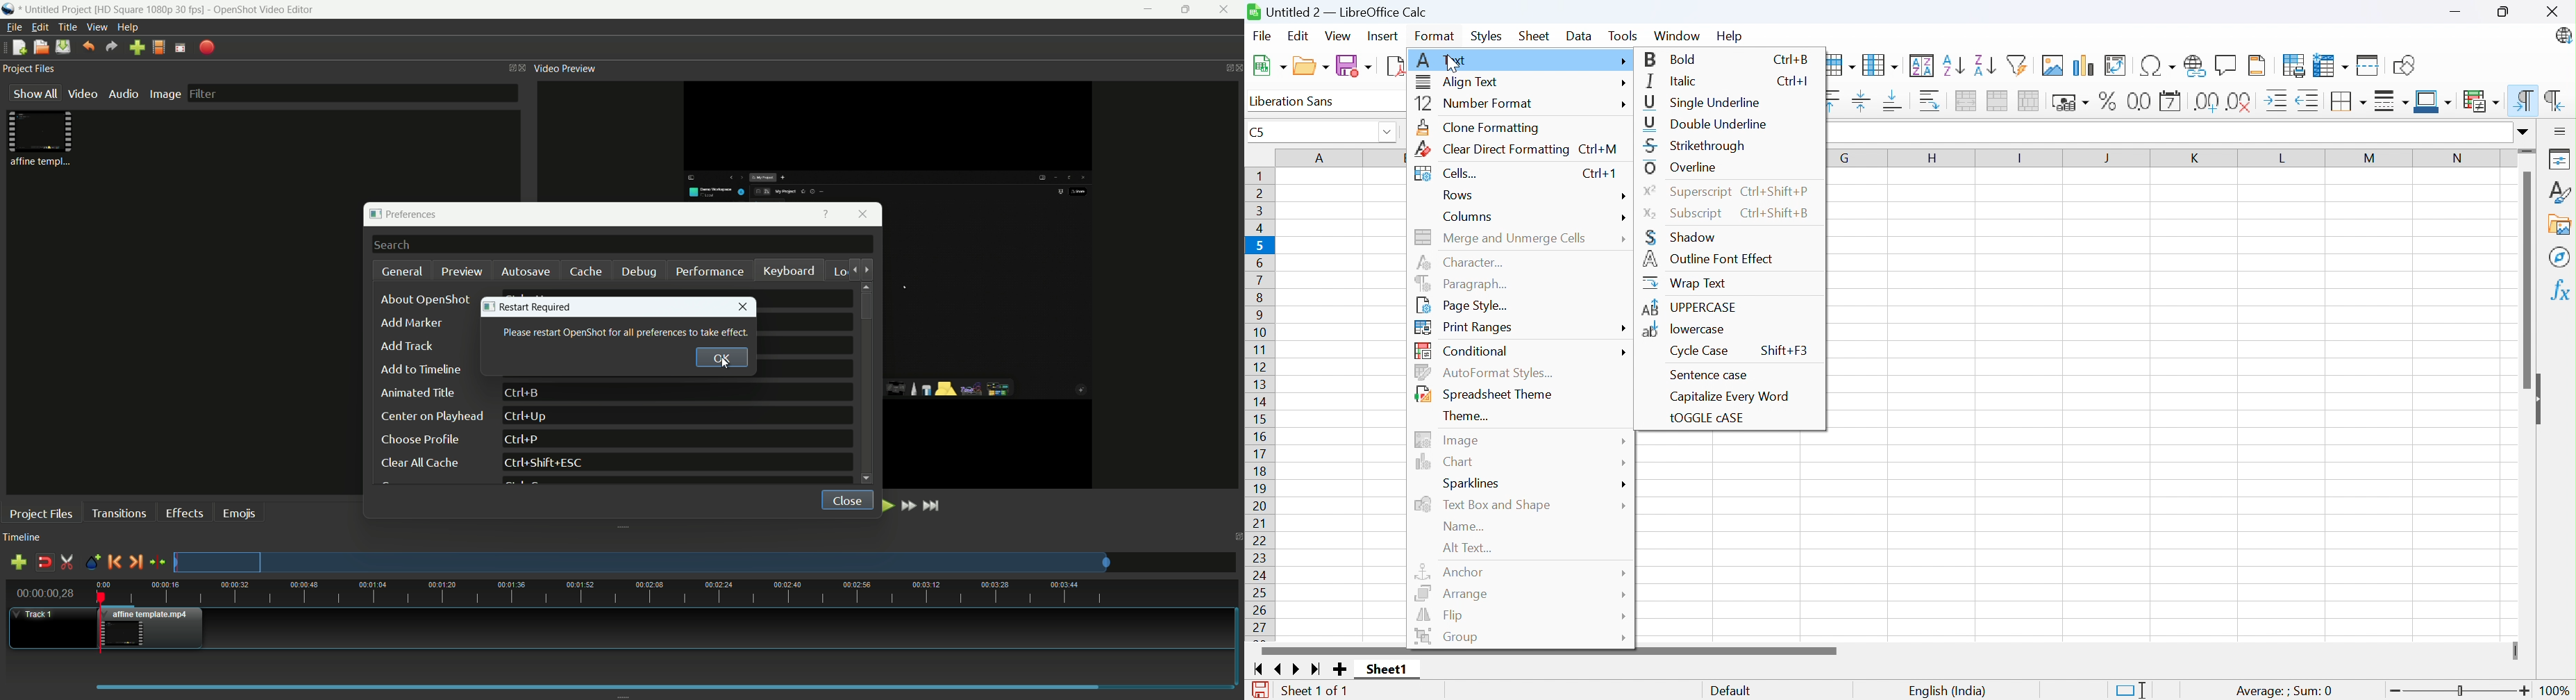 The image size is (2576, 700). Describe the element at coordinates (1691, 306) in the screenshot. I see `UPPERCASE` at that location.